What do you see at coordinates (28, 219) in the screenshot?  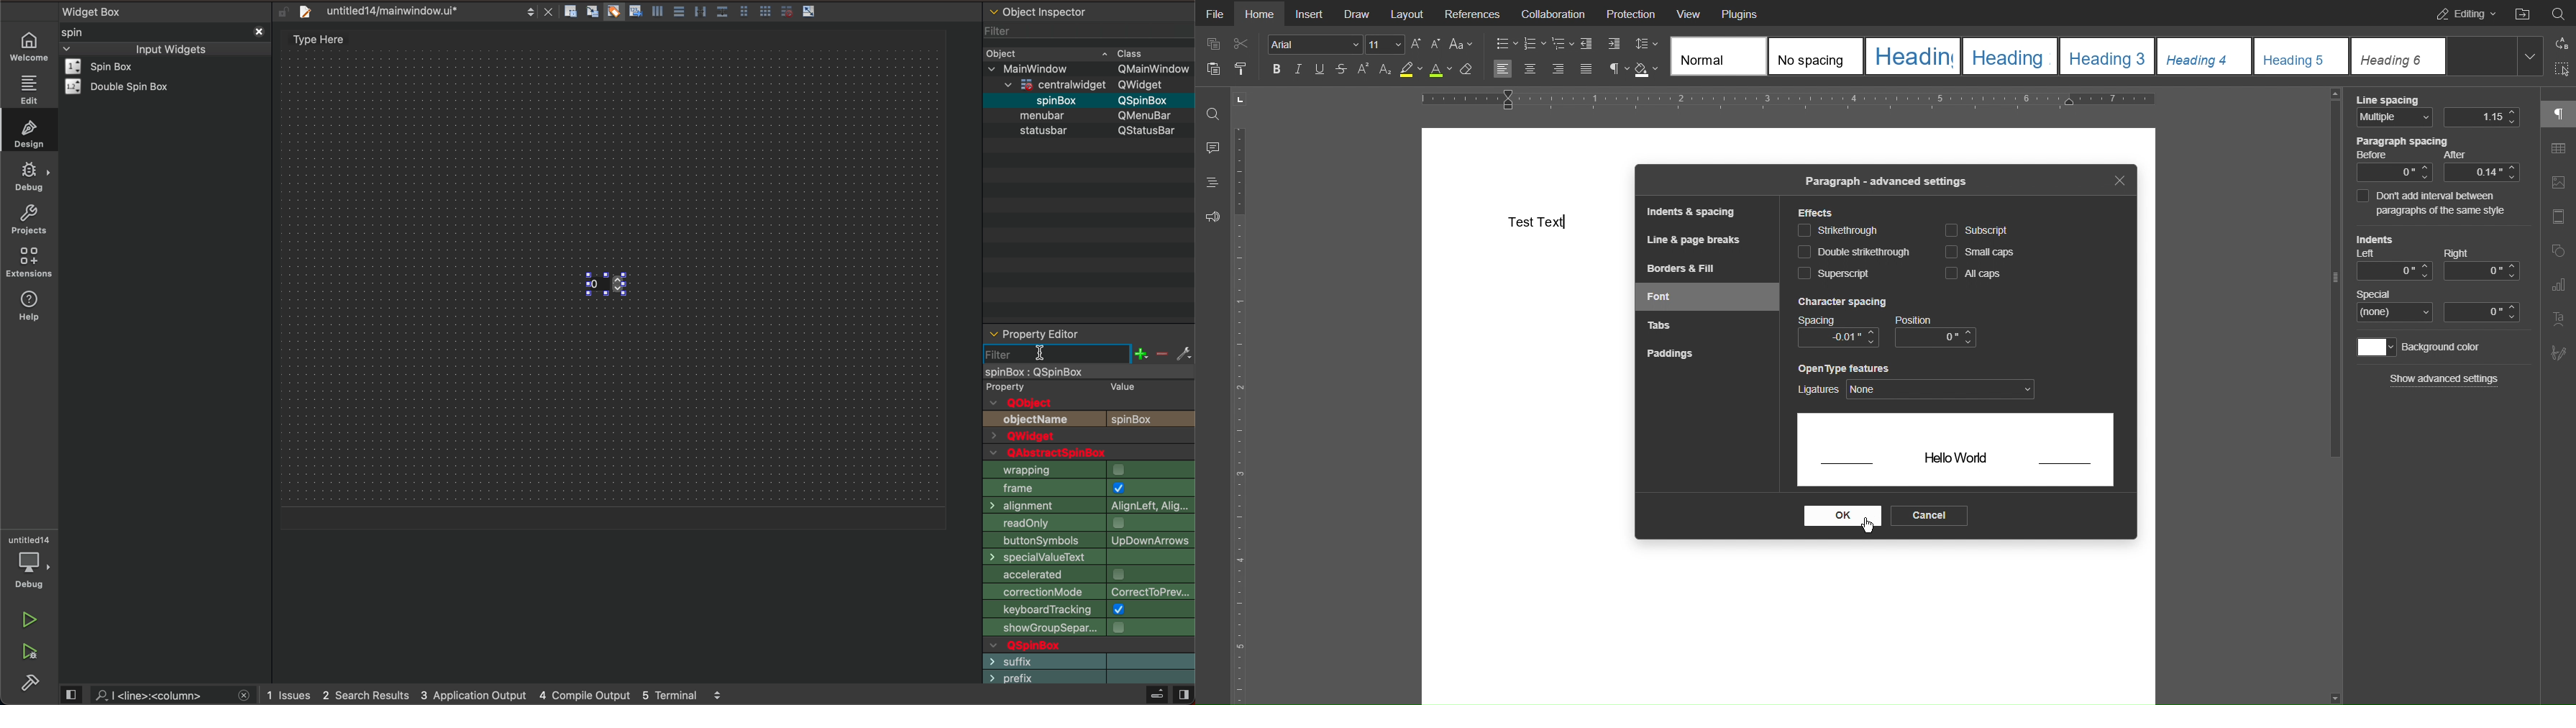 I see `projects` at bounding box center [28, 219].